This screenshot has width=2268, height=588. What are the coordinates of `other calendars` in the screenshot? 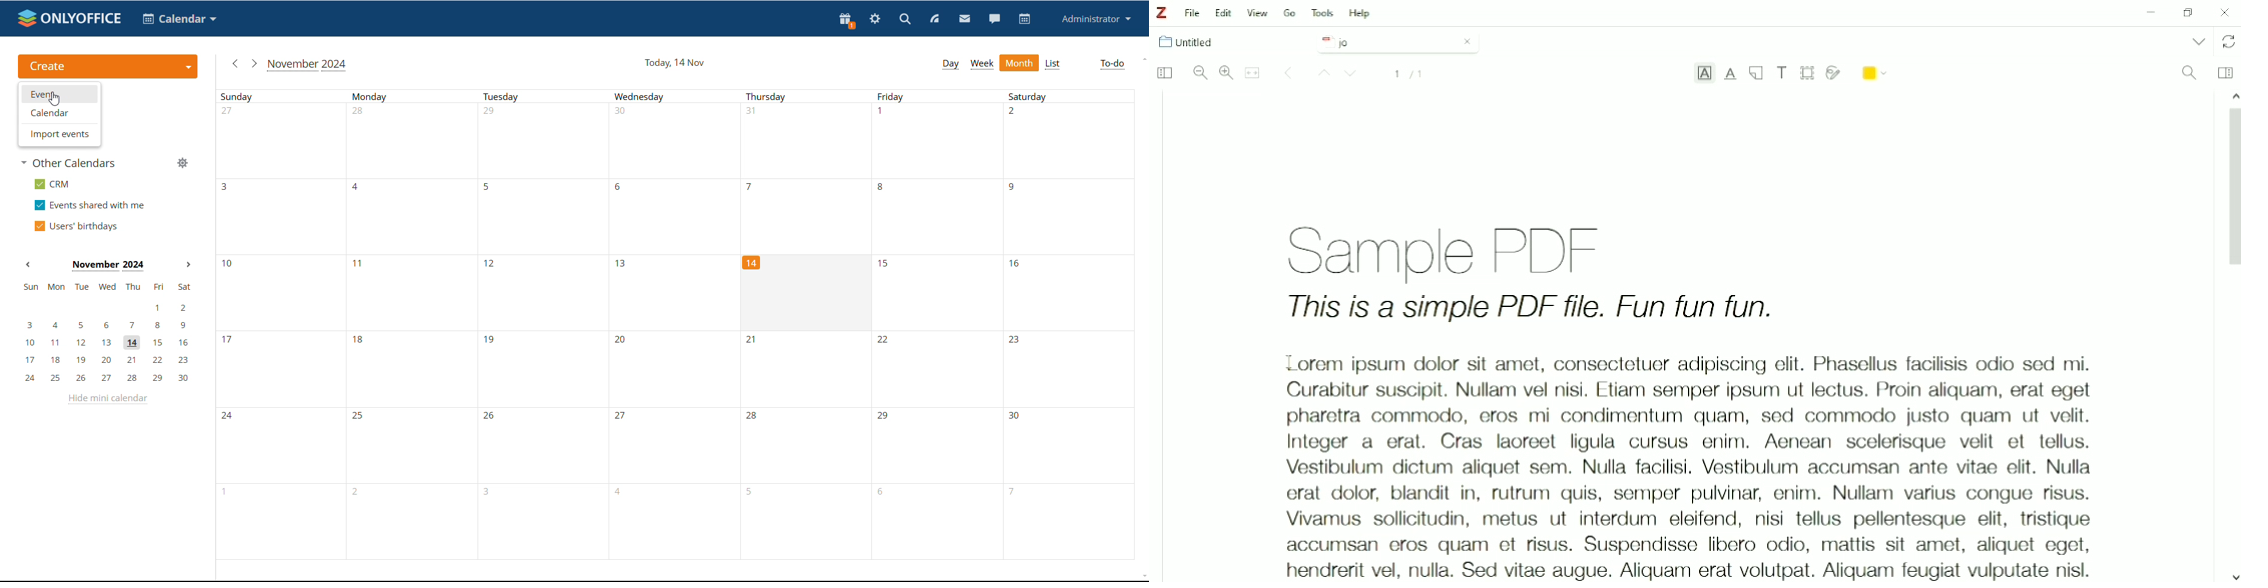 It's located at (69, 162).